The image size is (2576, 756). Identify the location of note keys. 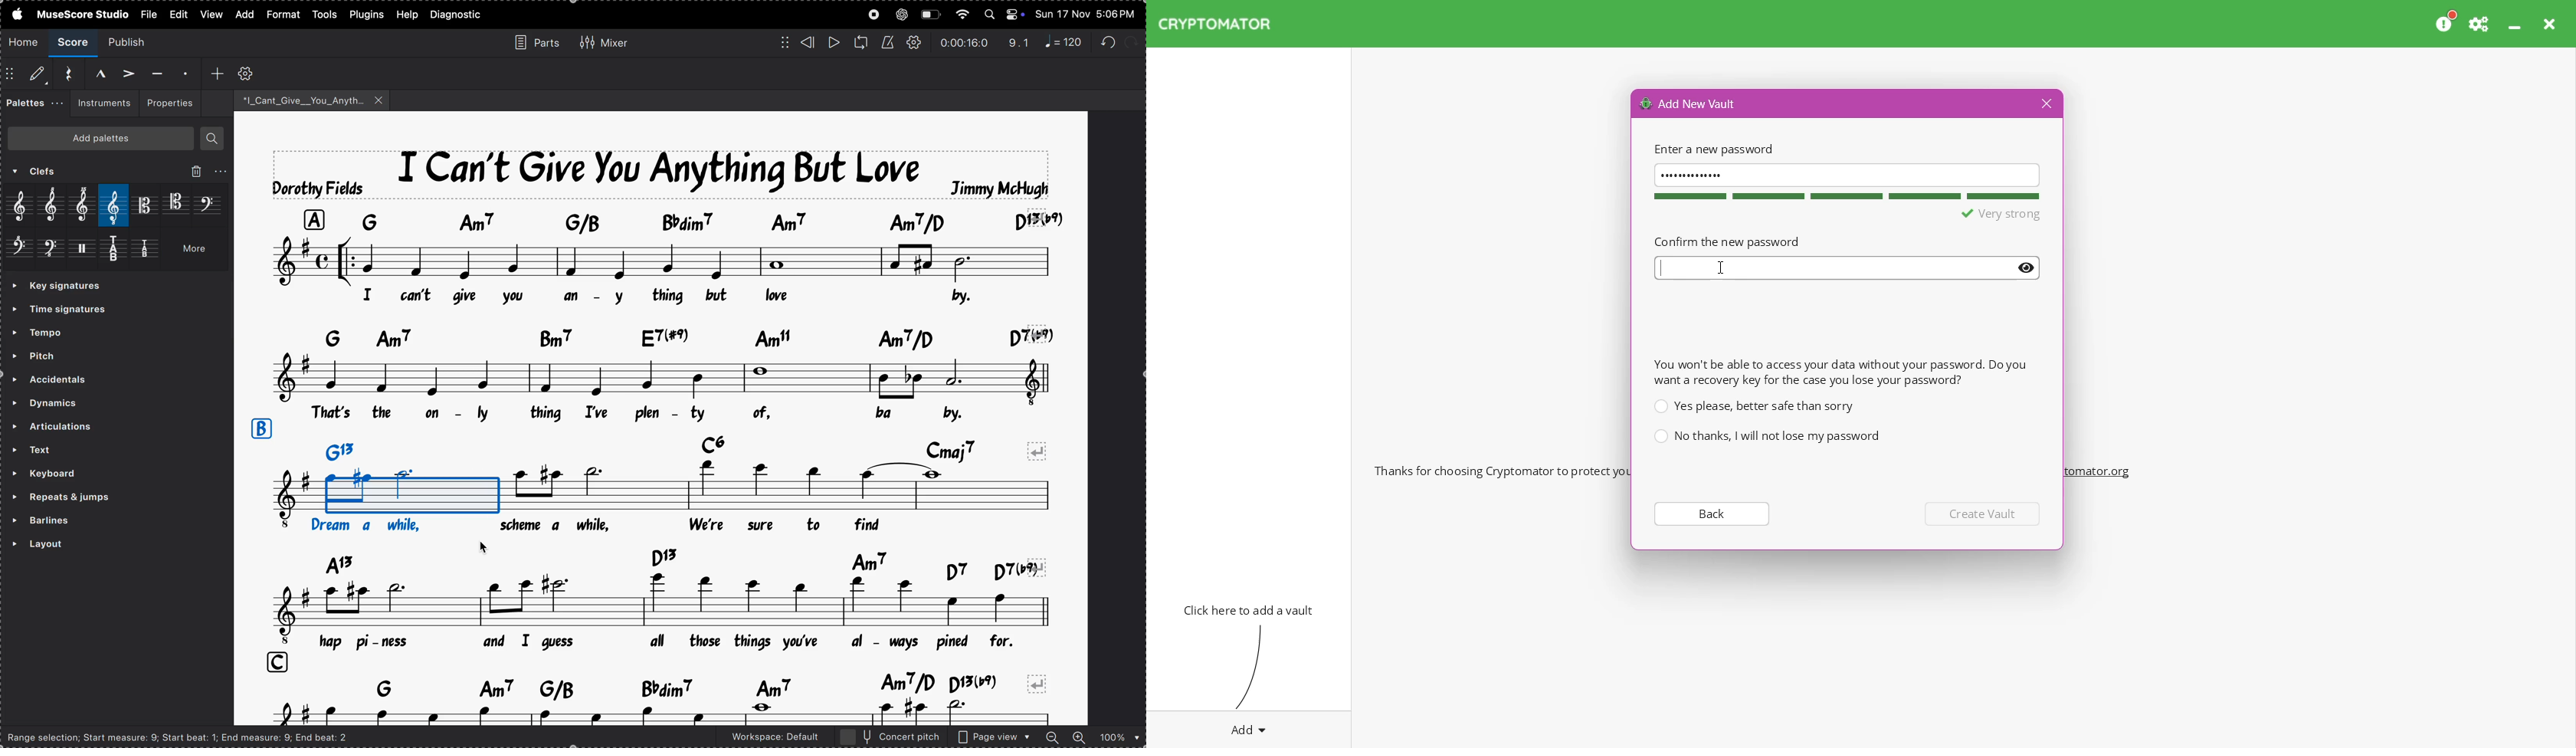
(673, 220).